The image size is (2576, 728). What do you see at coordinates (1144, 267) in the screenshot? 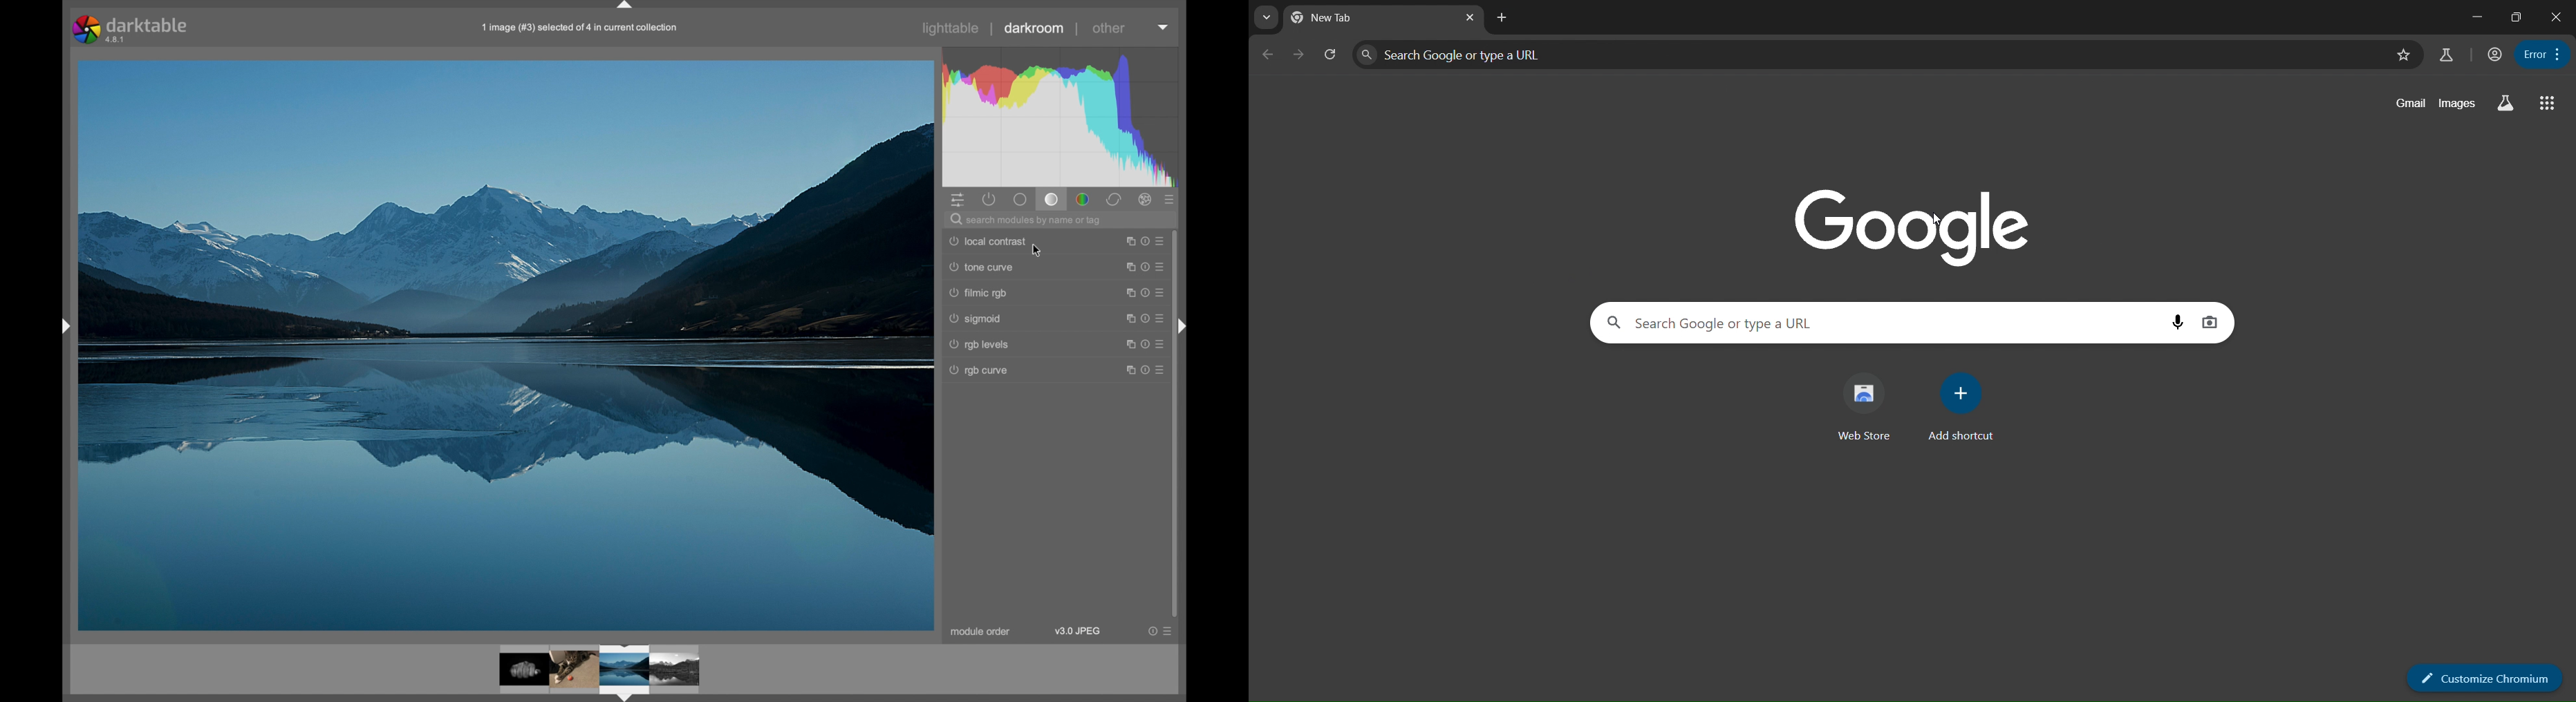
I see `more options` at bounding box center [1144, 267].